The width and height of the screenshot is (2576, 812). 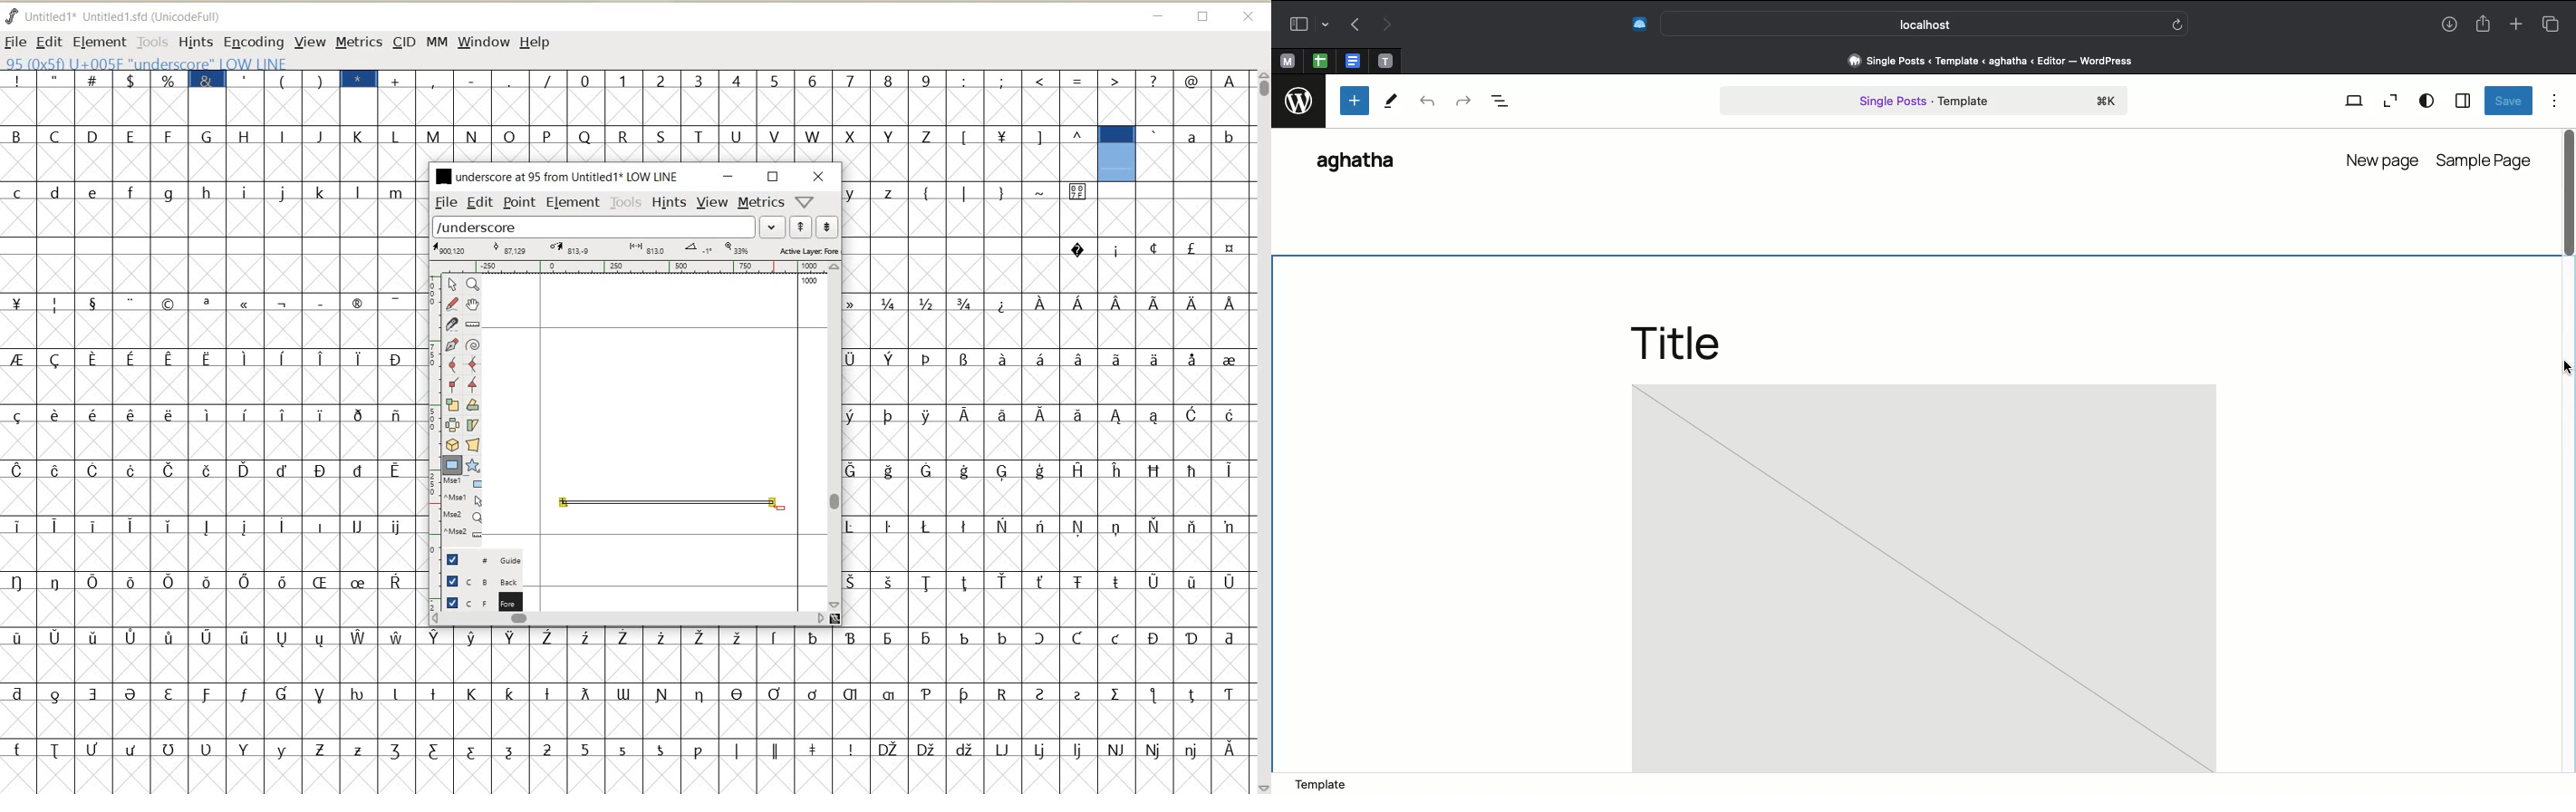 I want to click on GLYPHY CHARACTERS, so click(x=1174, y=479).